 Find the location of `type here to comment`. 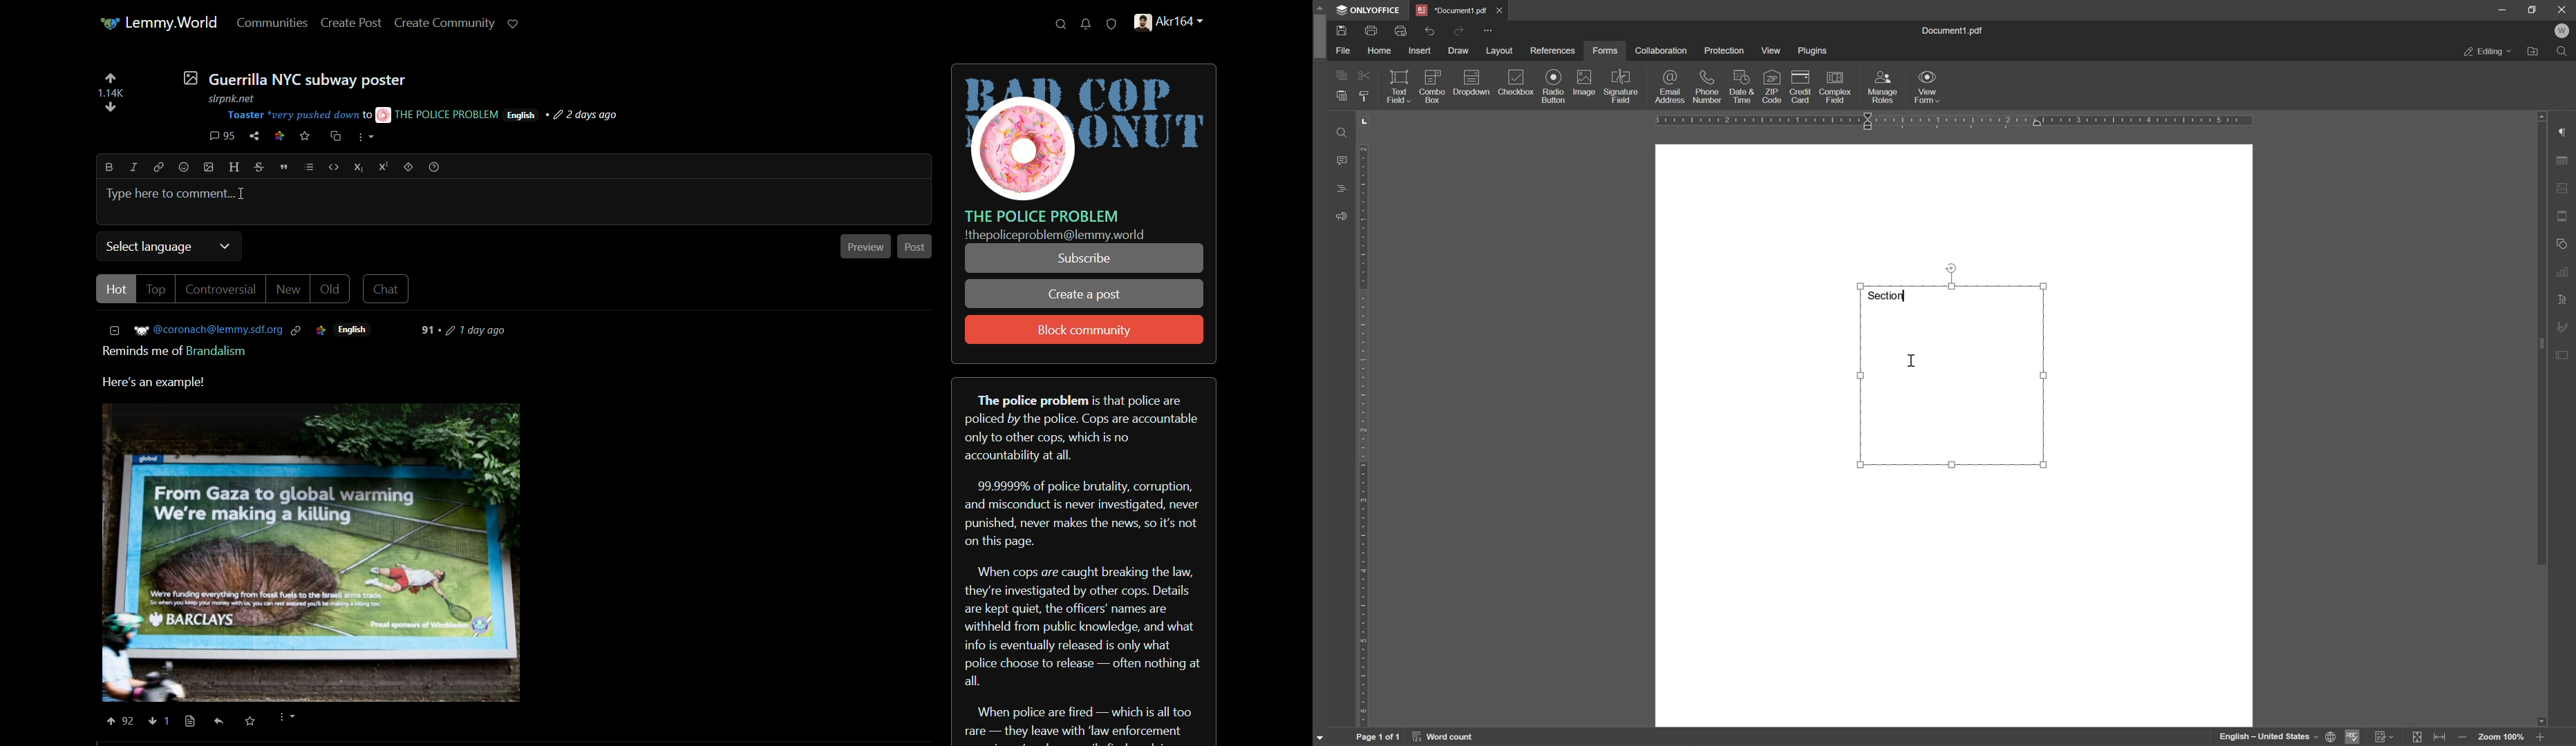

type here to comment is located at coordinates (167, 192).